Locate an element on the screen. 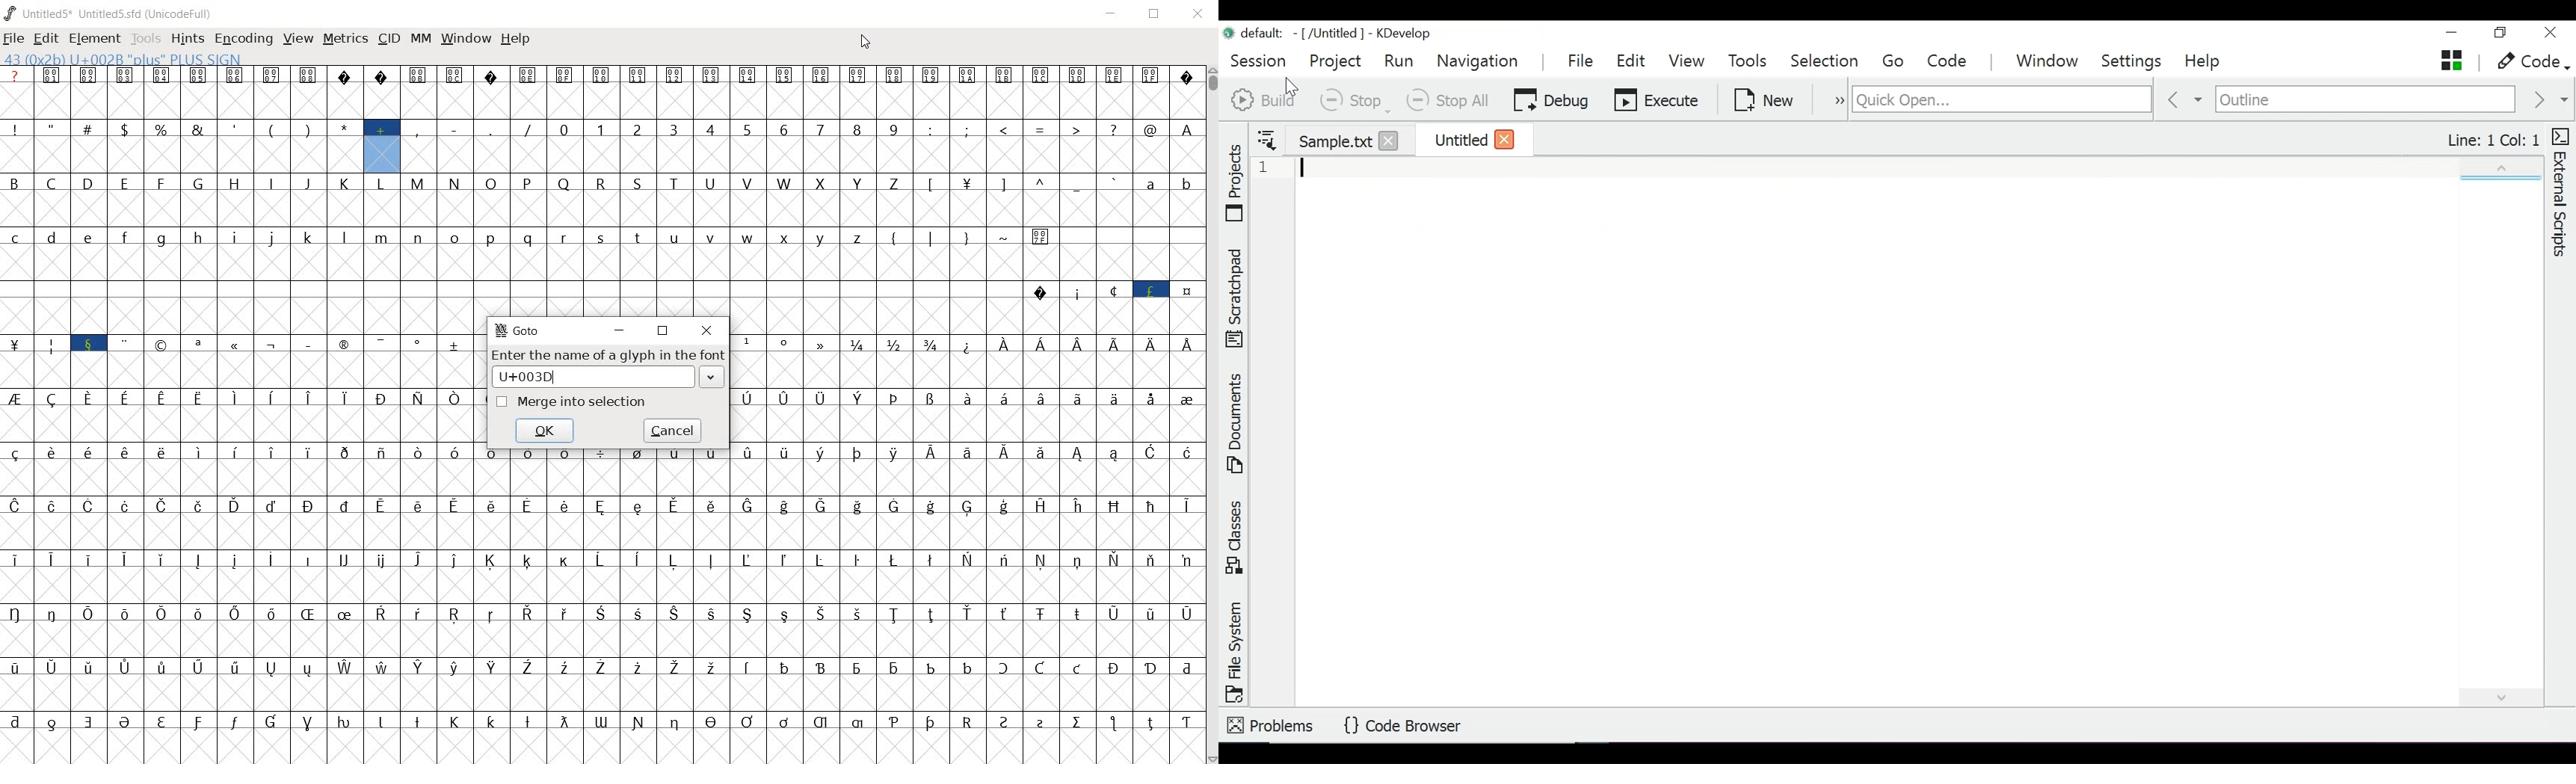 The height and width of the screenshot is (784, 2576). cid is located at coordinates (388, 37).